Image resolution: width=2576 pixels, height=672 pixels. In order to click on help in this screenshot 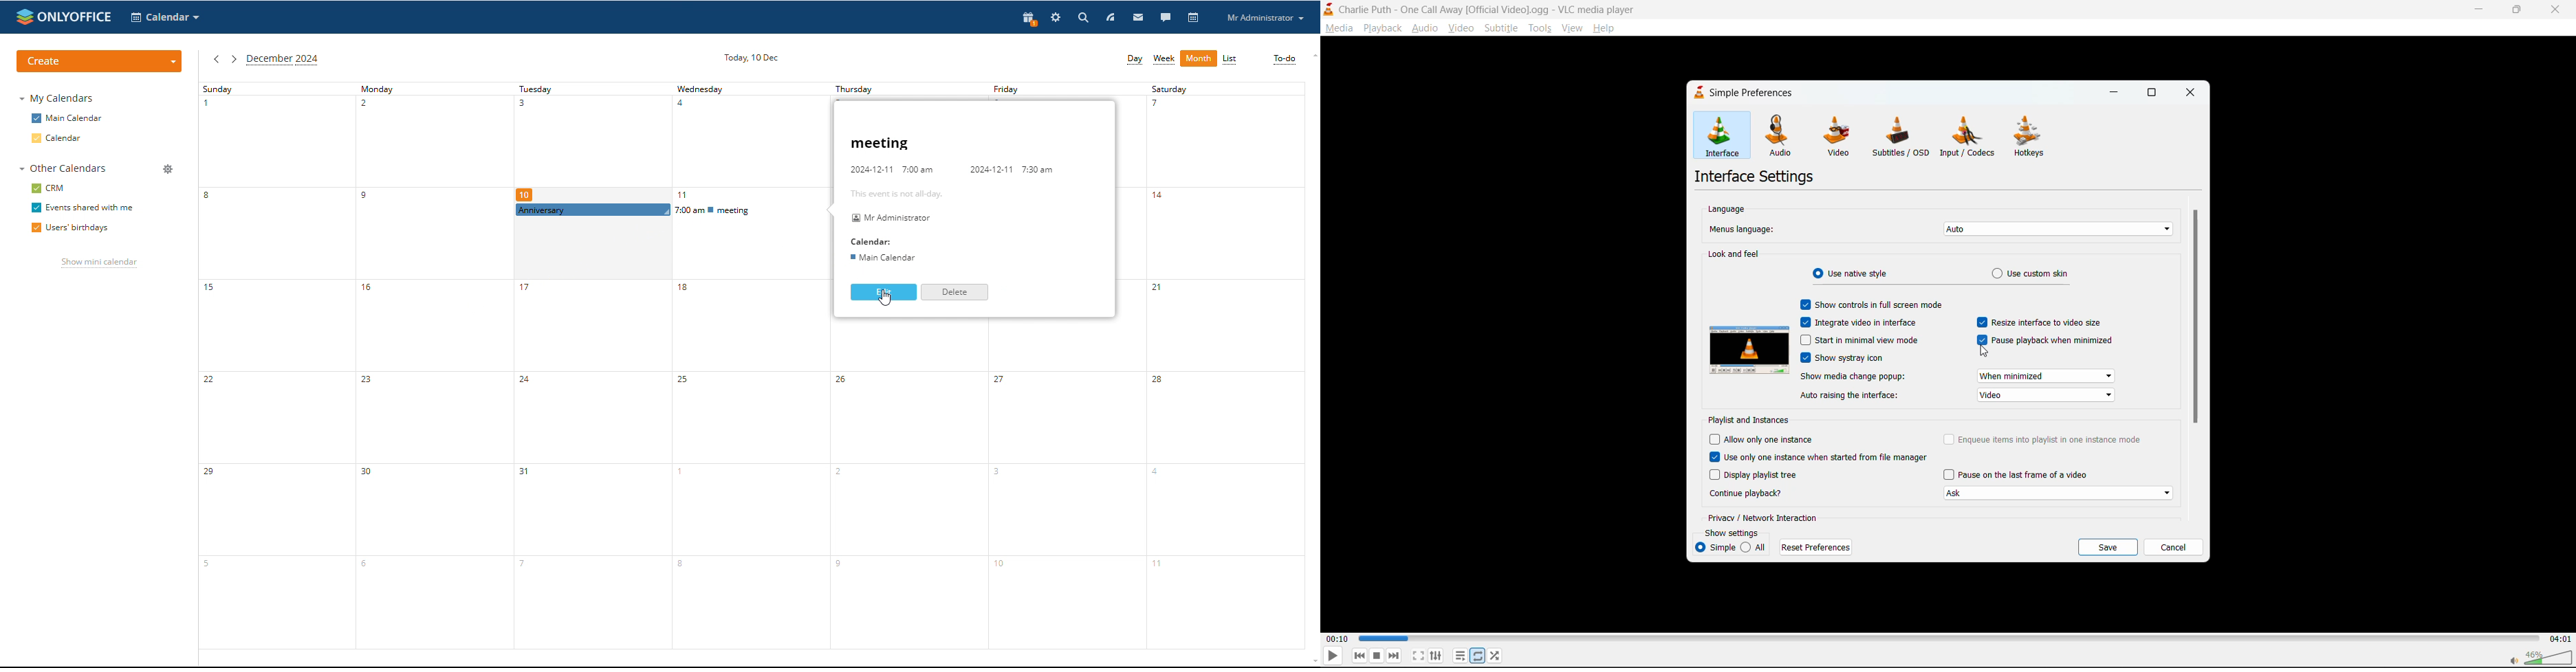, I will do `click(1607, 29)`.